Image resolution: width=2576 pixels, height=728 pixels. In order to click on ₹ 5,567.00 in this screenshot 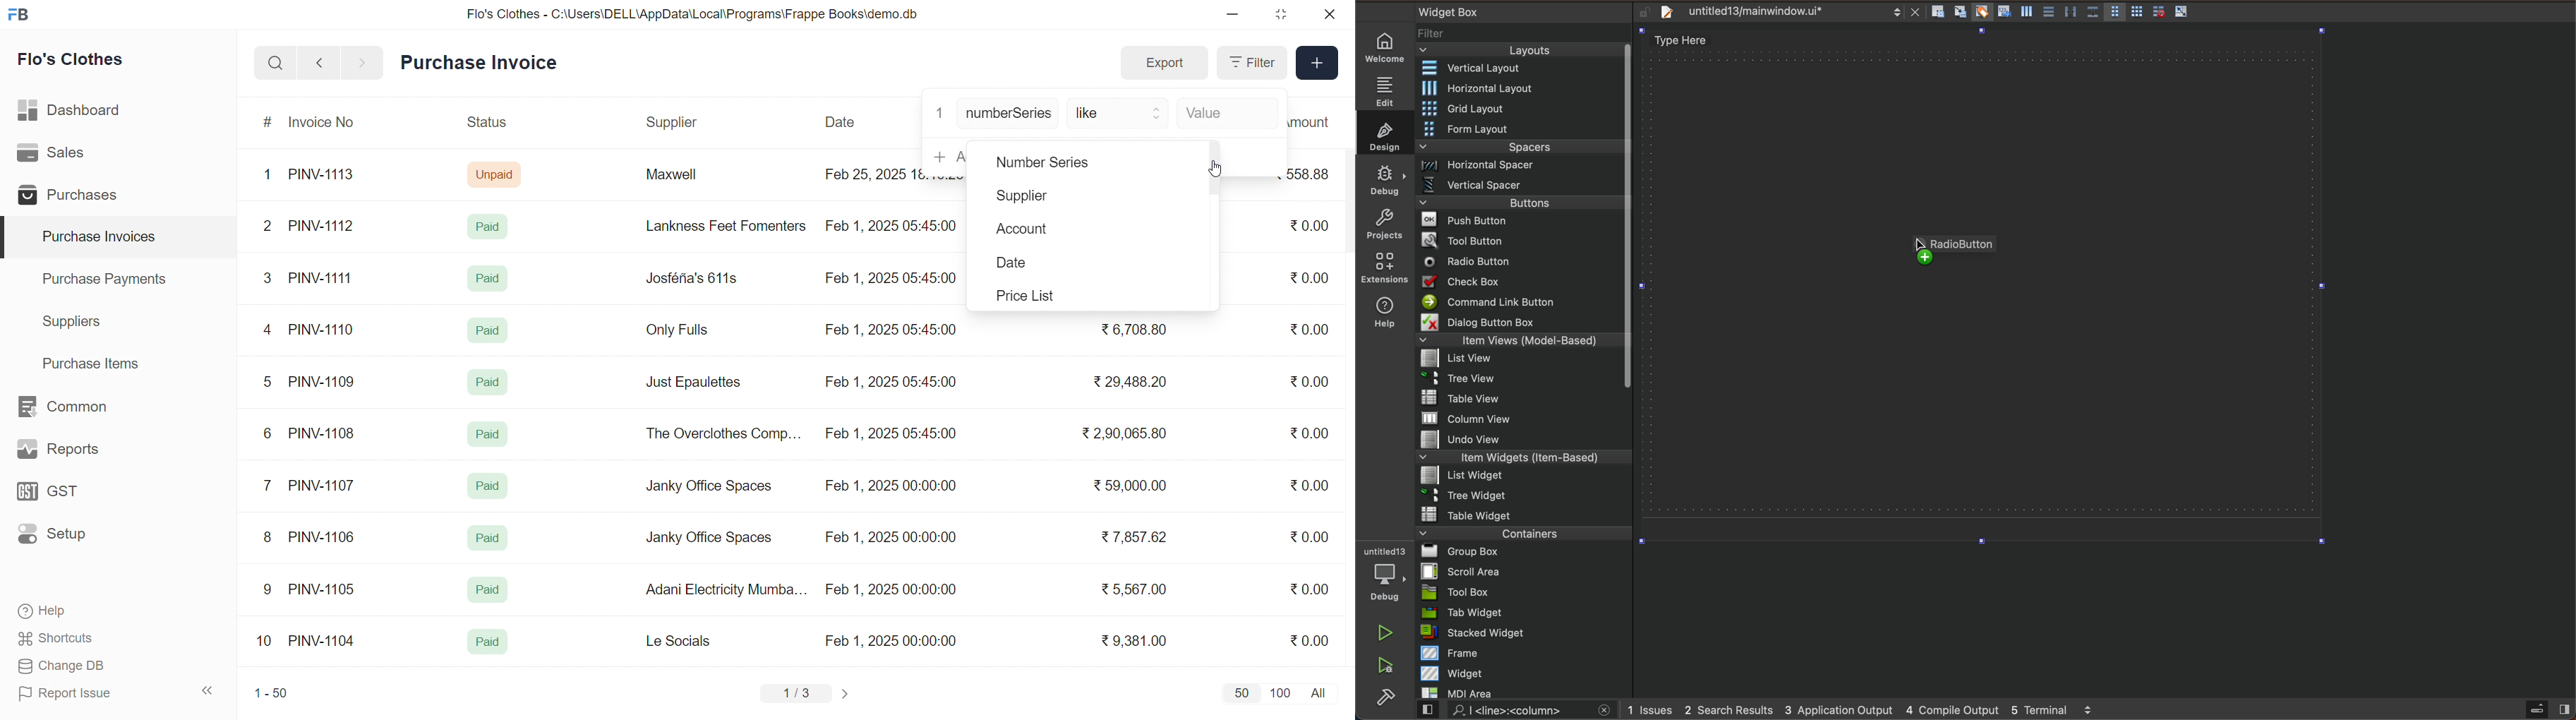, I will do `click(1131, 589)`.